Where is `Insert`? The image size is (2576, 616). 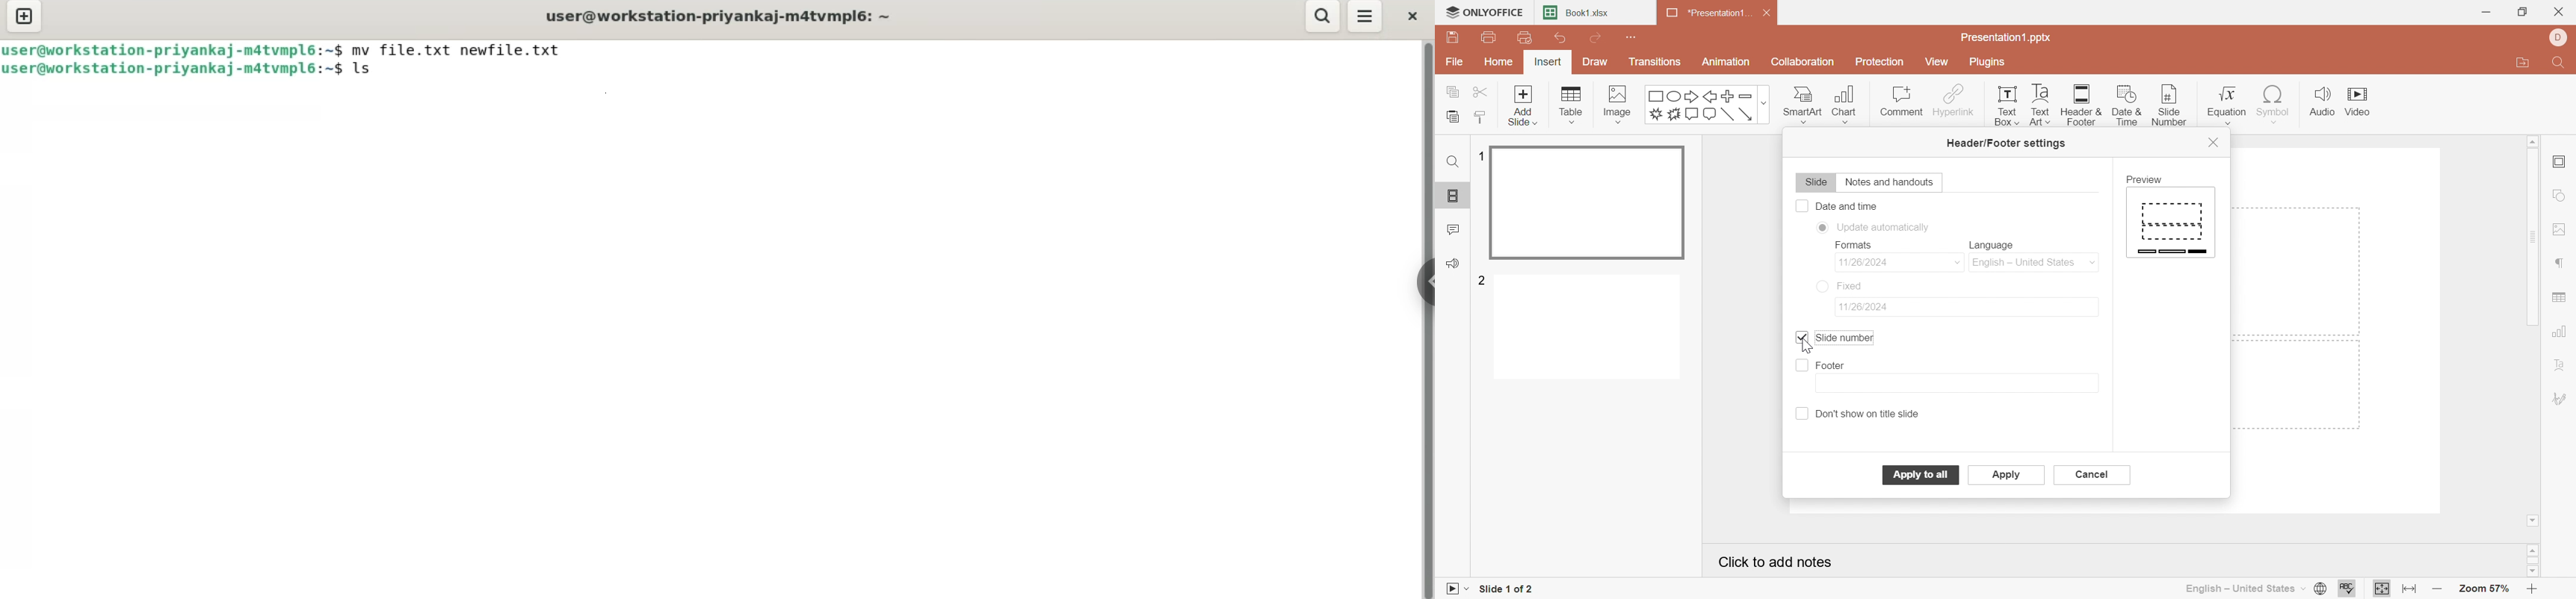
Insert is located at coordinates (1548, 64).